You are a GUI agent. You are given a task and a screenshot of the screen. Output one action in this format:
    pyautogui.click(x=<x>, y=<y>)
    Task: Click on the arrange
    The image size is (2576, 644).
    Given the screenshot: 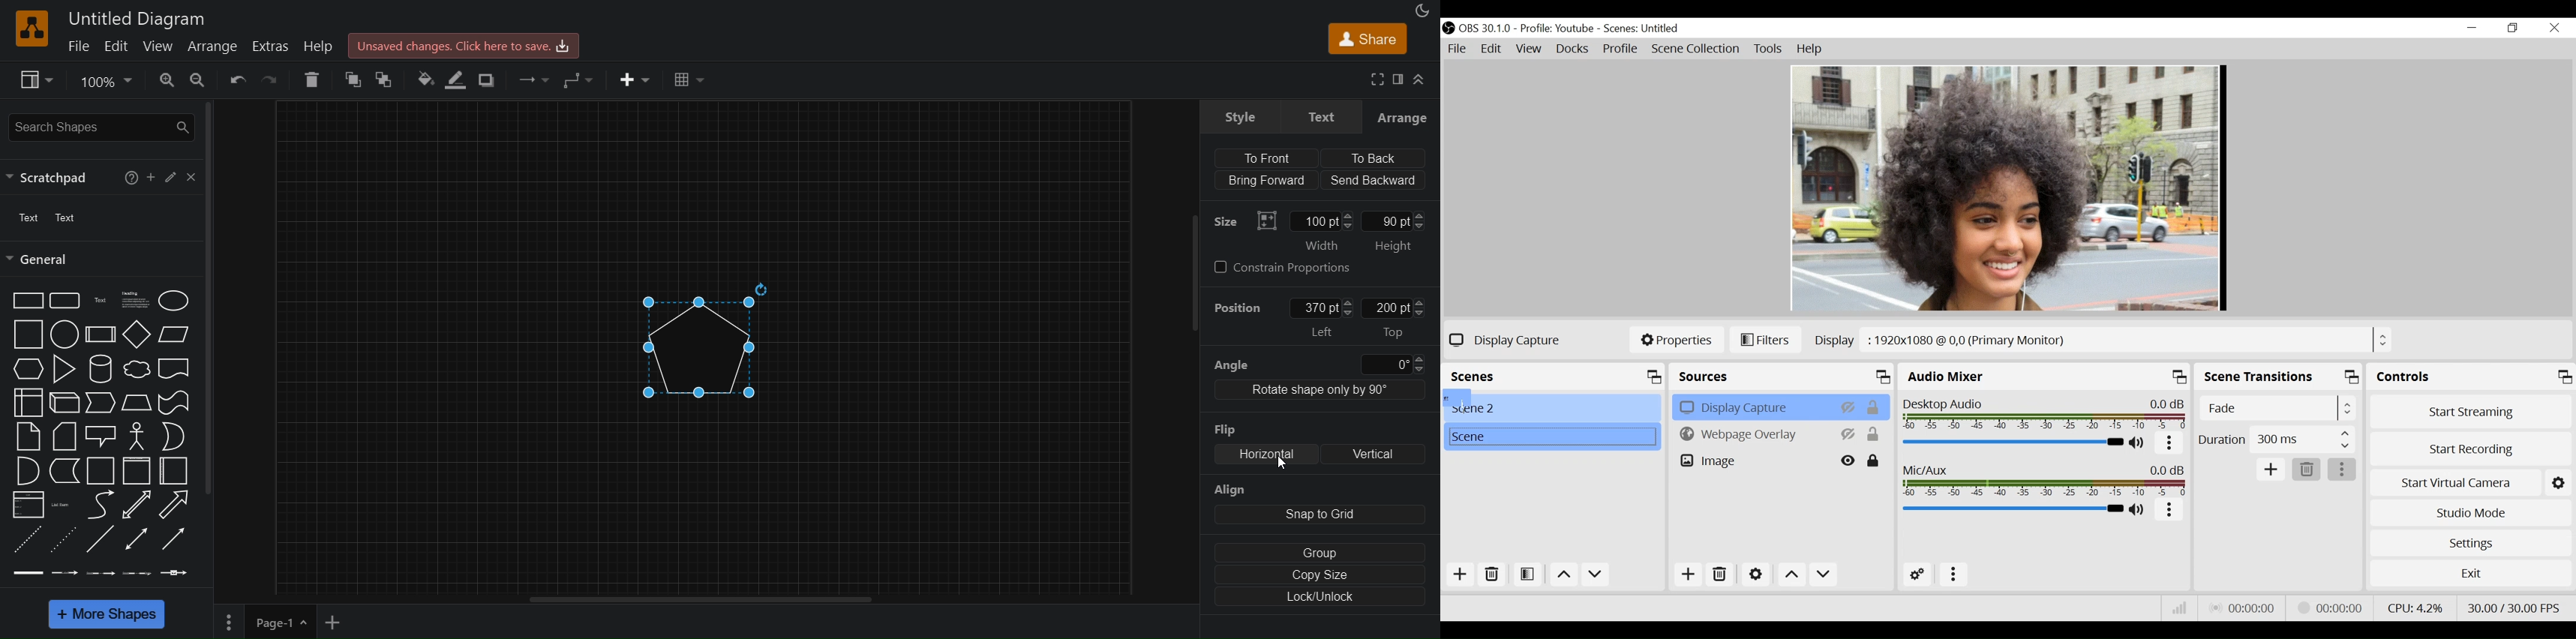 What is the action you would take?
    pyautogui.click(x=214, y=46)
    